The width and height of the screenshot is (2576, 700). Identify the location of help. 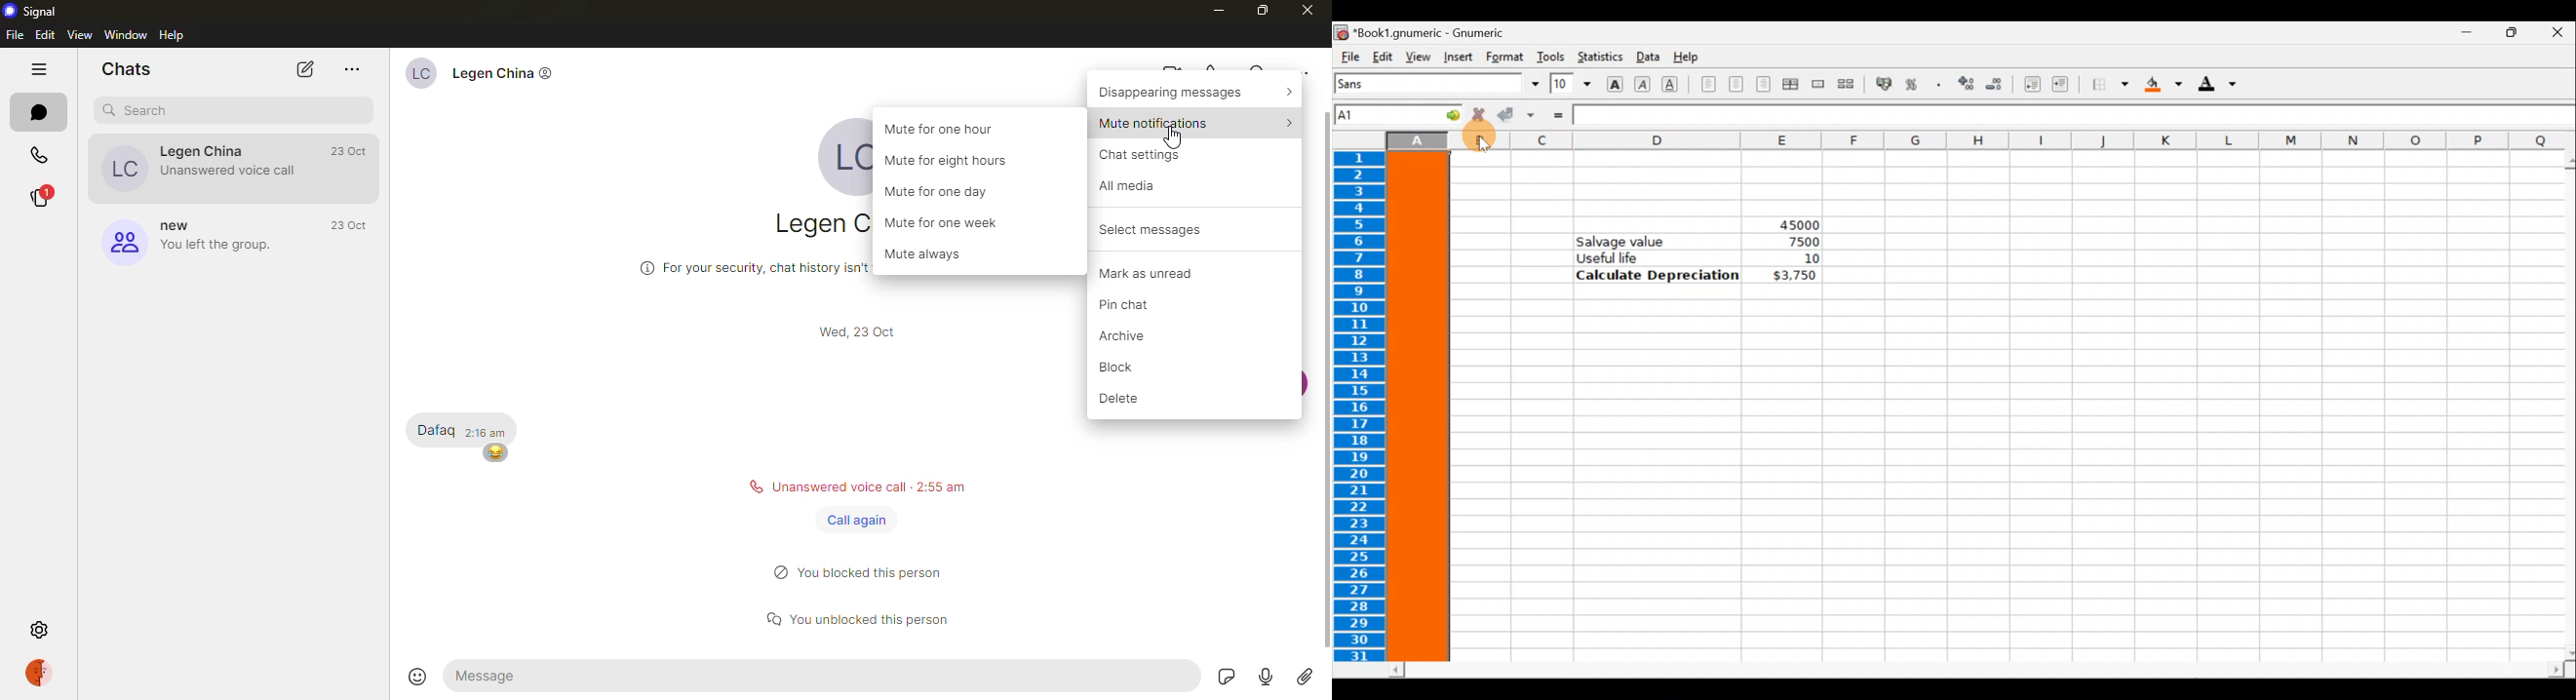
(172, 33).